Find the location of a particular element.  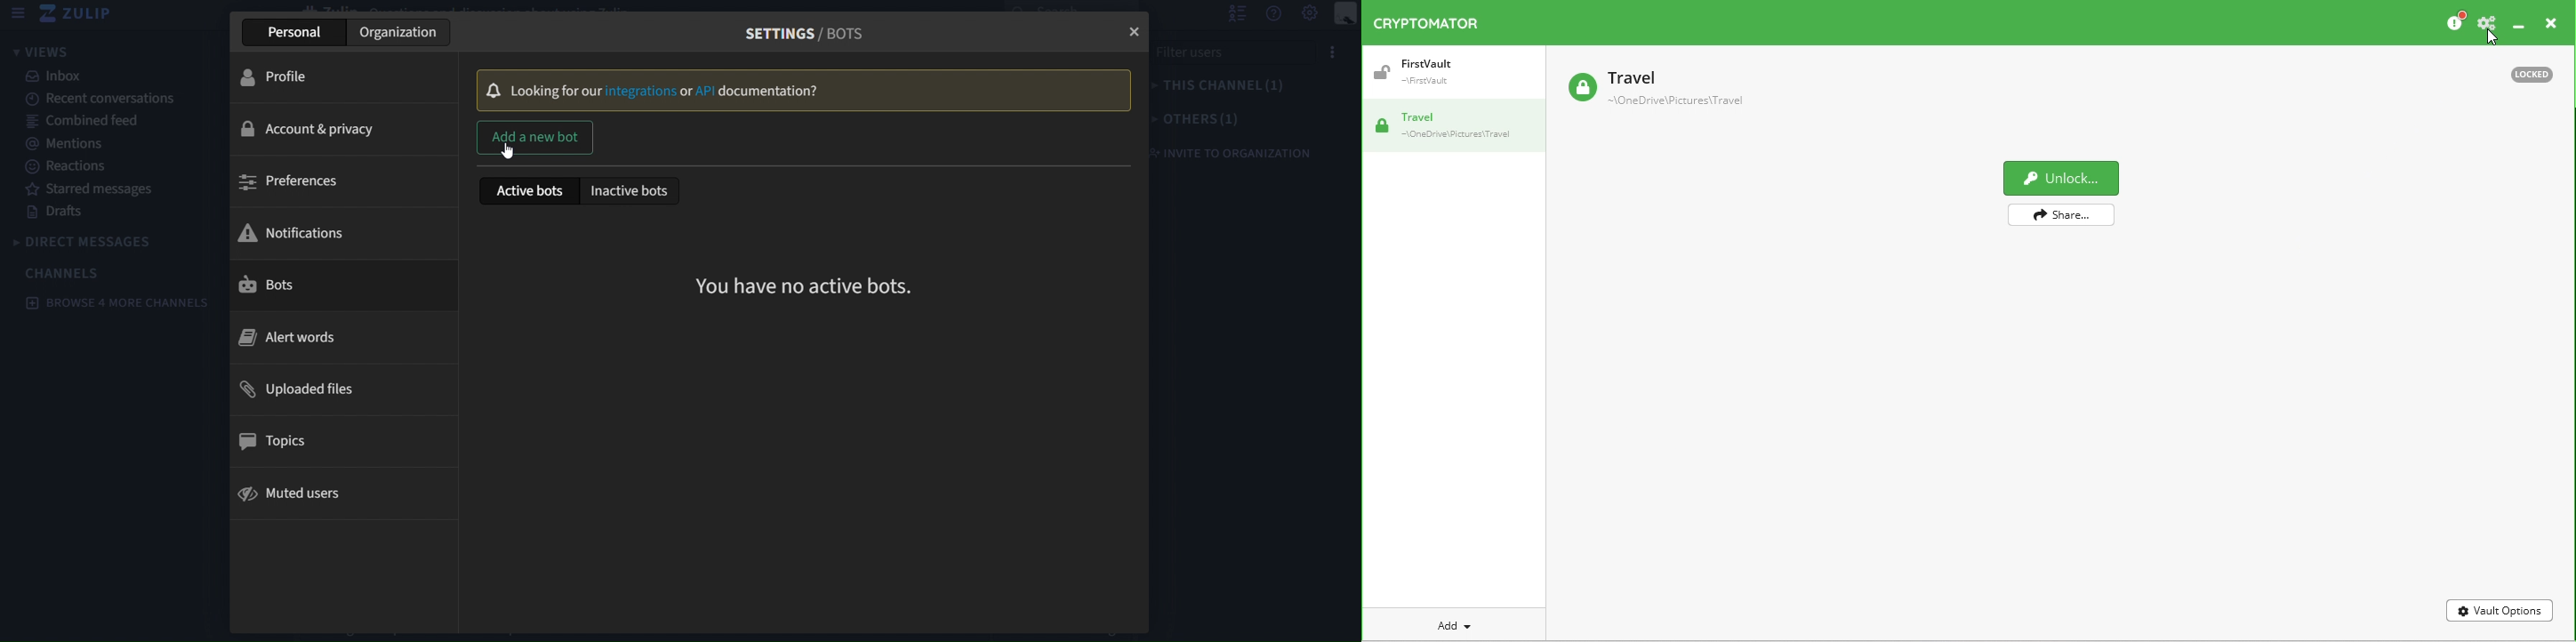

bots is located at coordinates (332, 286).